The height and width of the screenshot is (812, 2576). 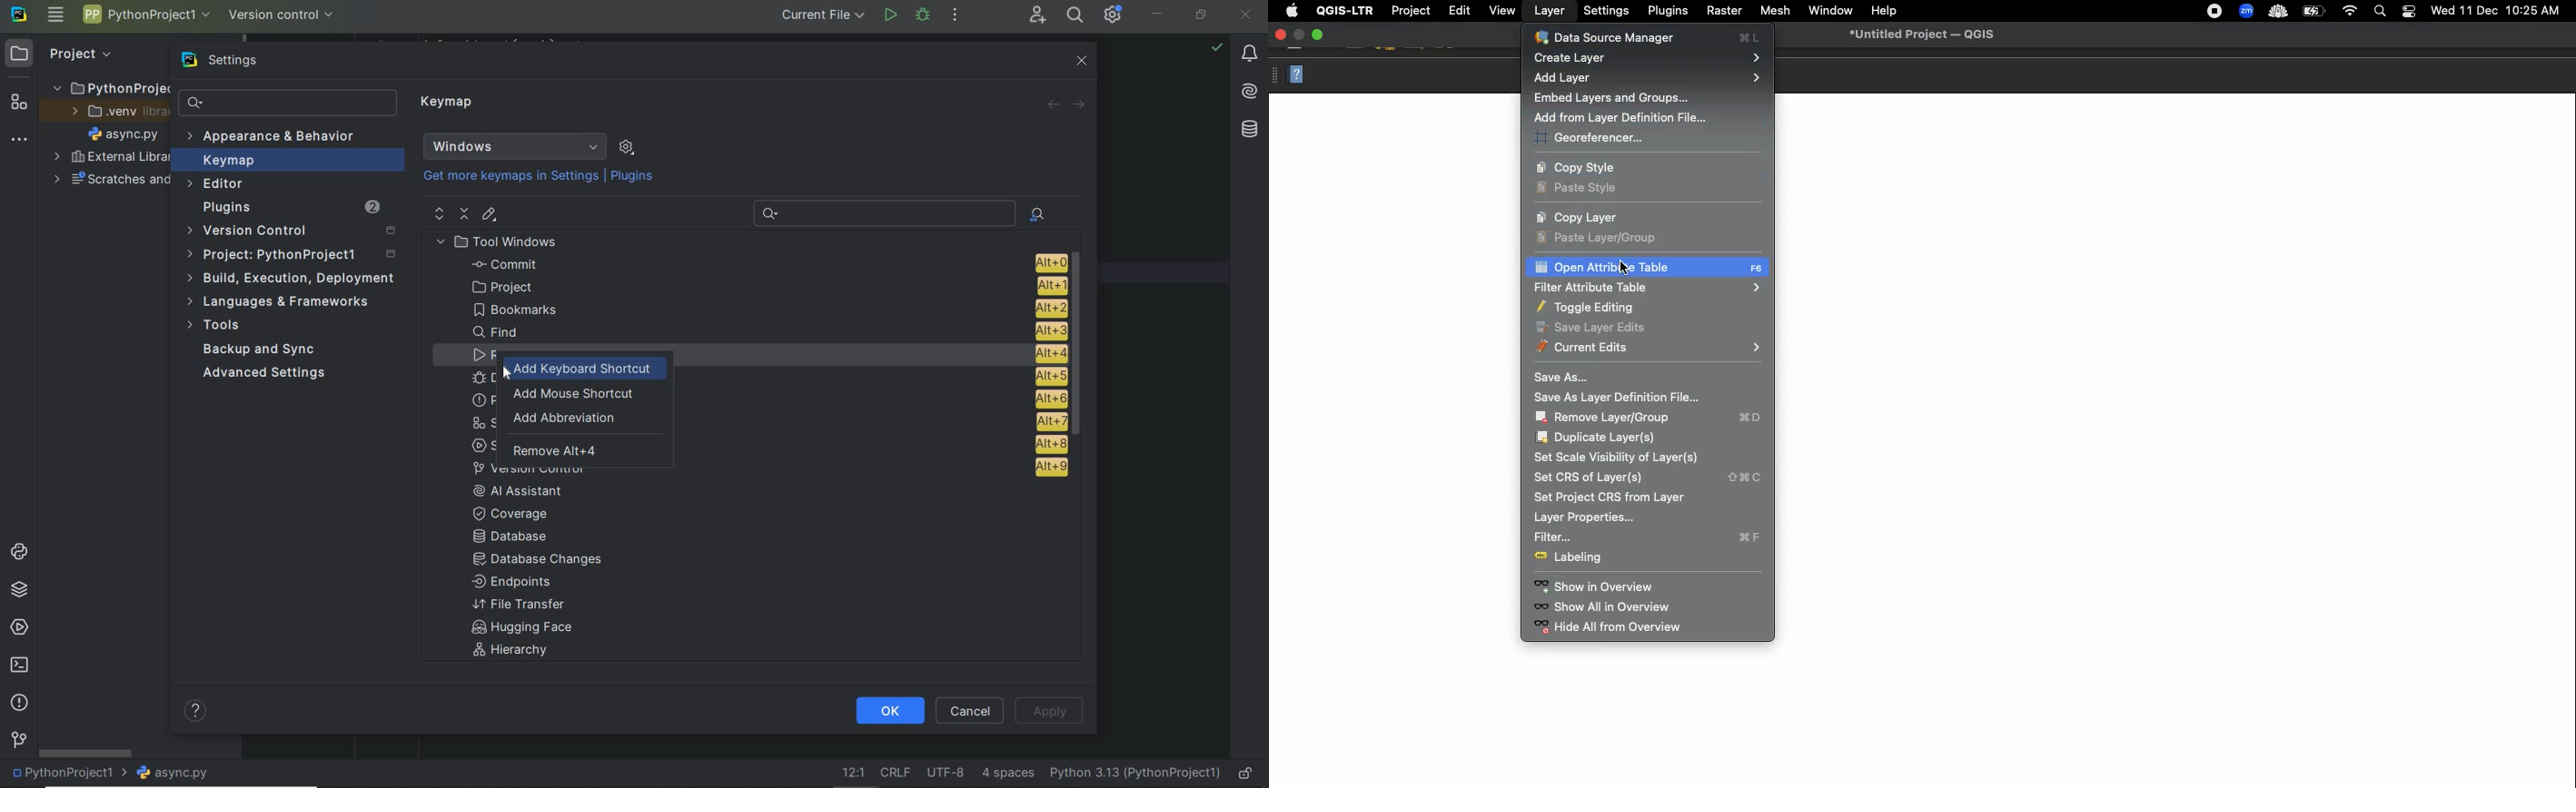 I want to click on Search, so click(x=2382, y=10).